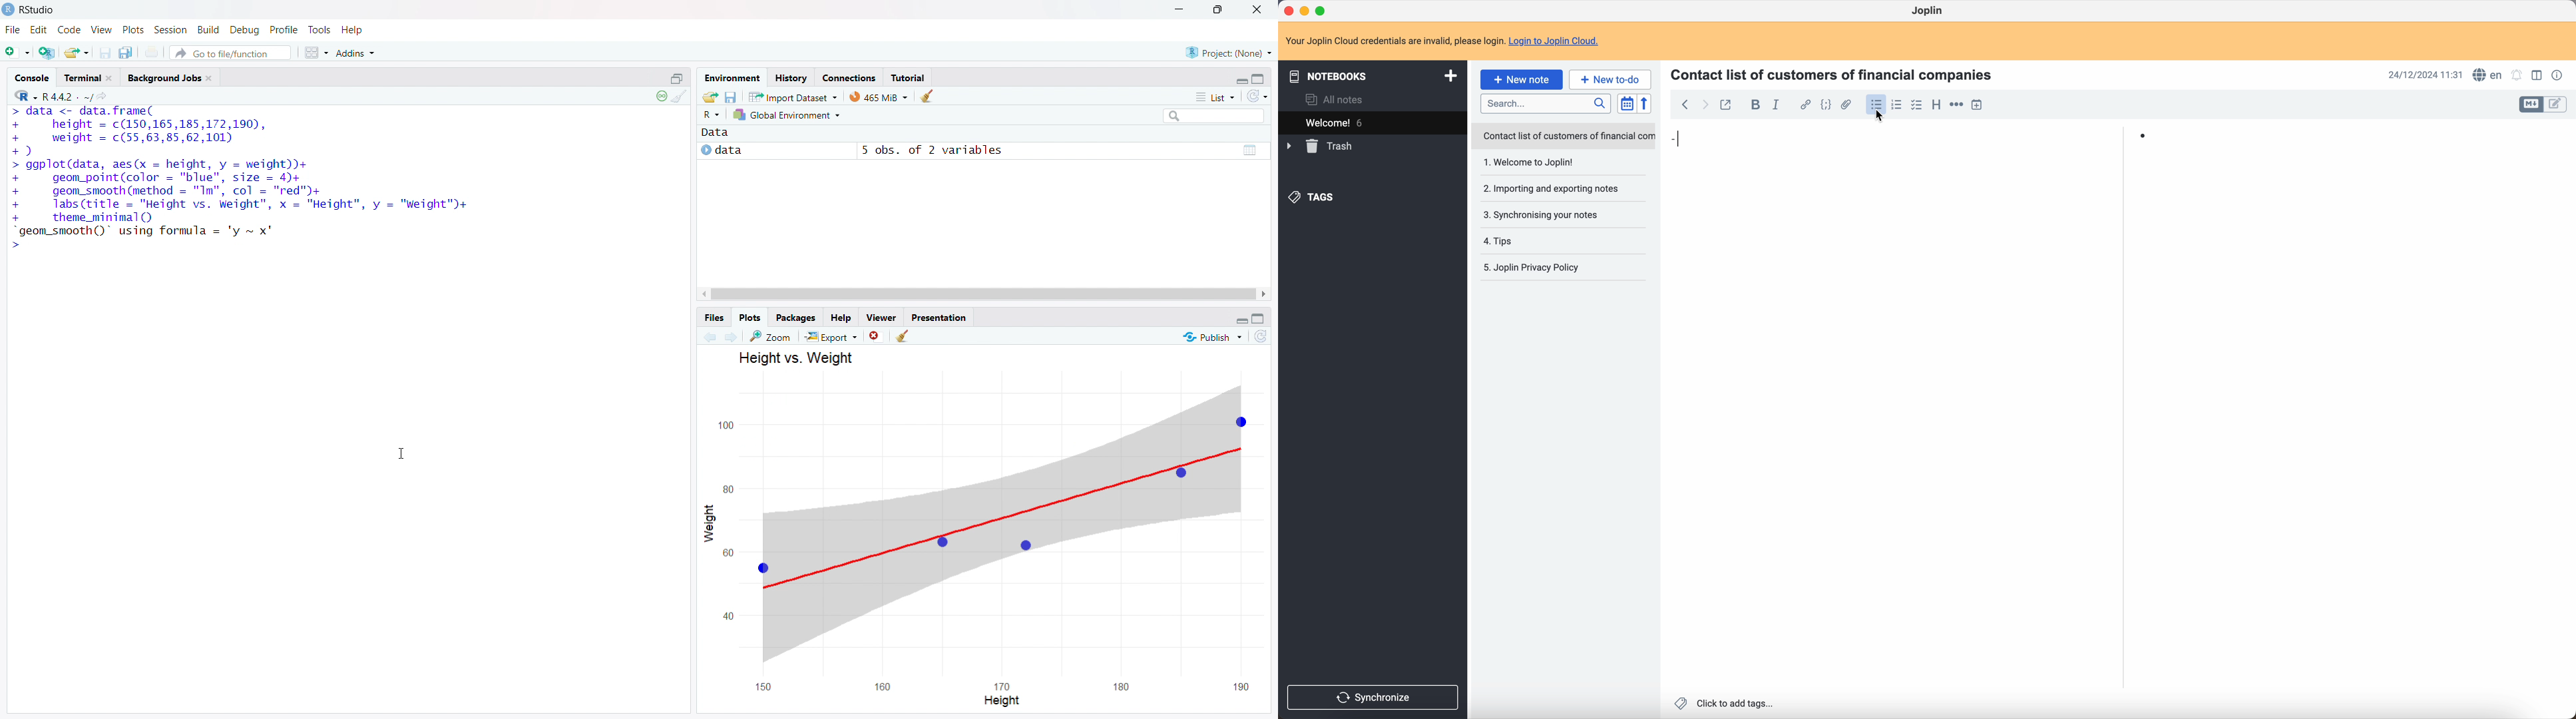 The height and width of the screenshot is (728, 2576). Describe the element at coordinates (712, 115) in the screenshot. I see `select programming langugae` at that location.